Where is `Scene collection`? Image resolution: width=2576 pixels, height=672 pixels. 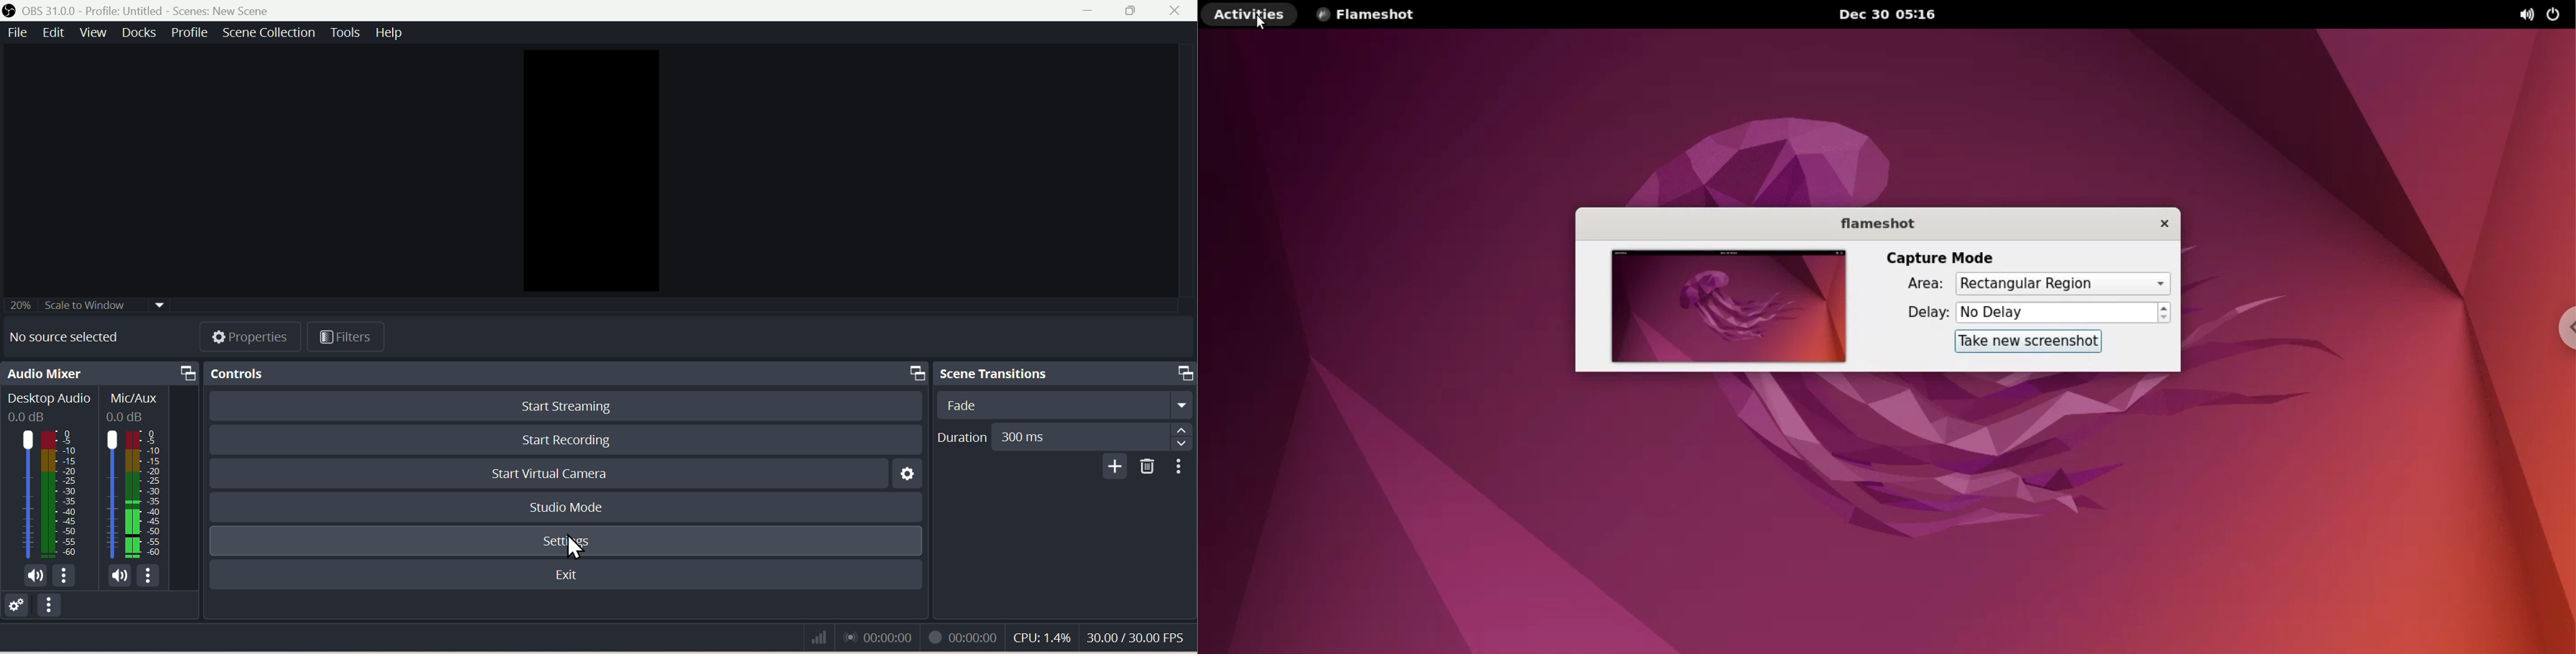
Scene collection is located at coordinates (270, 32).